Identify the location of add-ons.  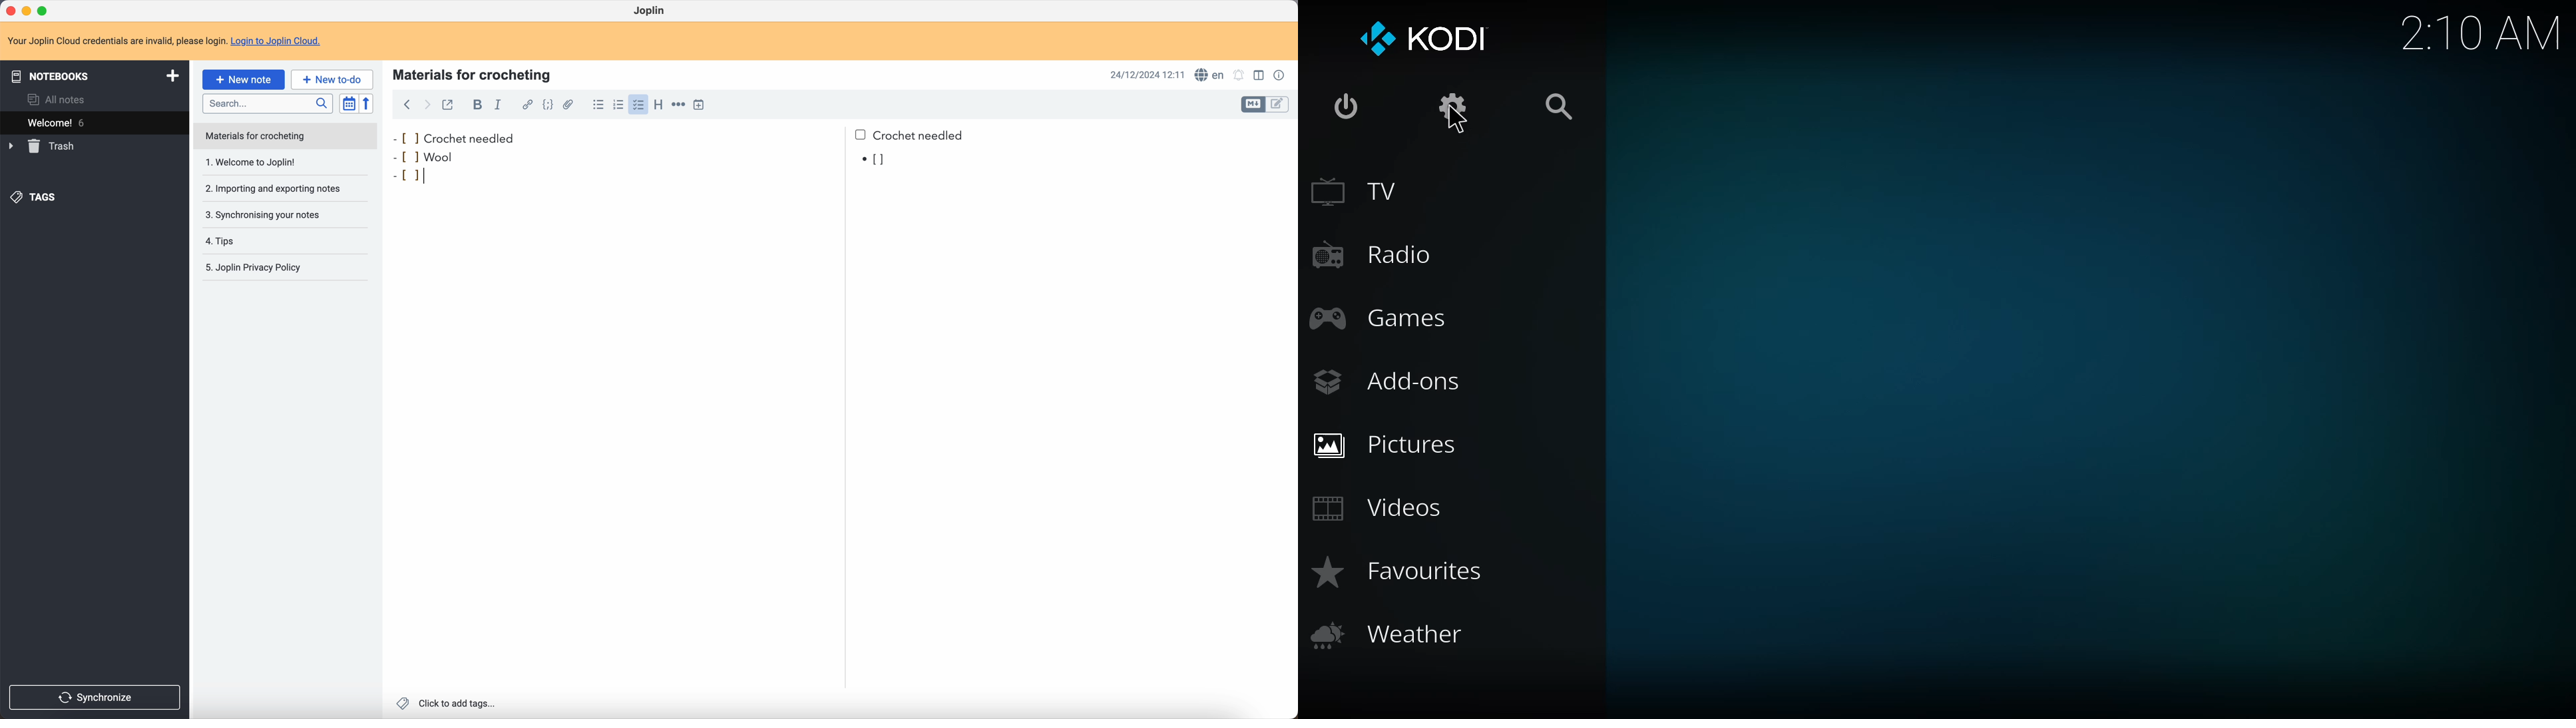
(1390, 380).